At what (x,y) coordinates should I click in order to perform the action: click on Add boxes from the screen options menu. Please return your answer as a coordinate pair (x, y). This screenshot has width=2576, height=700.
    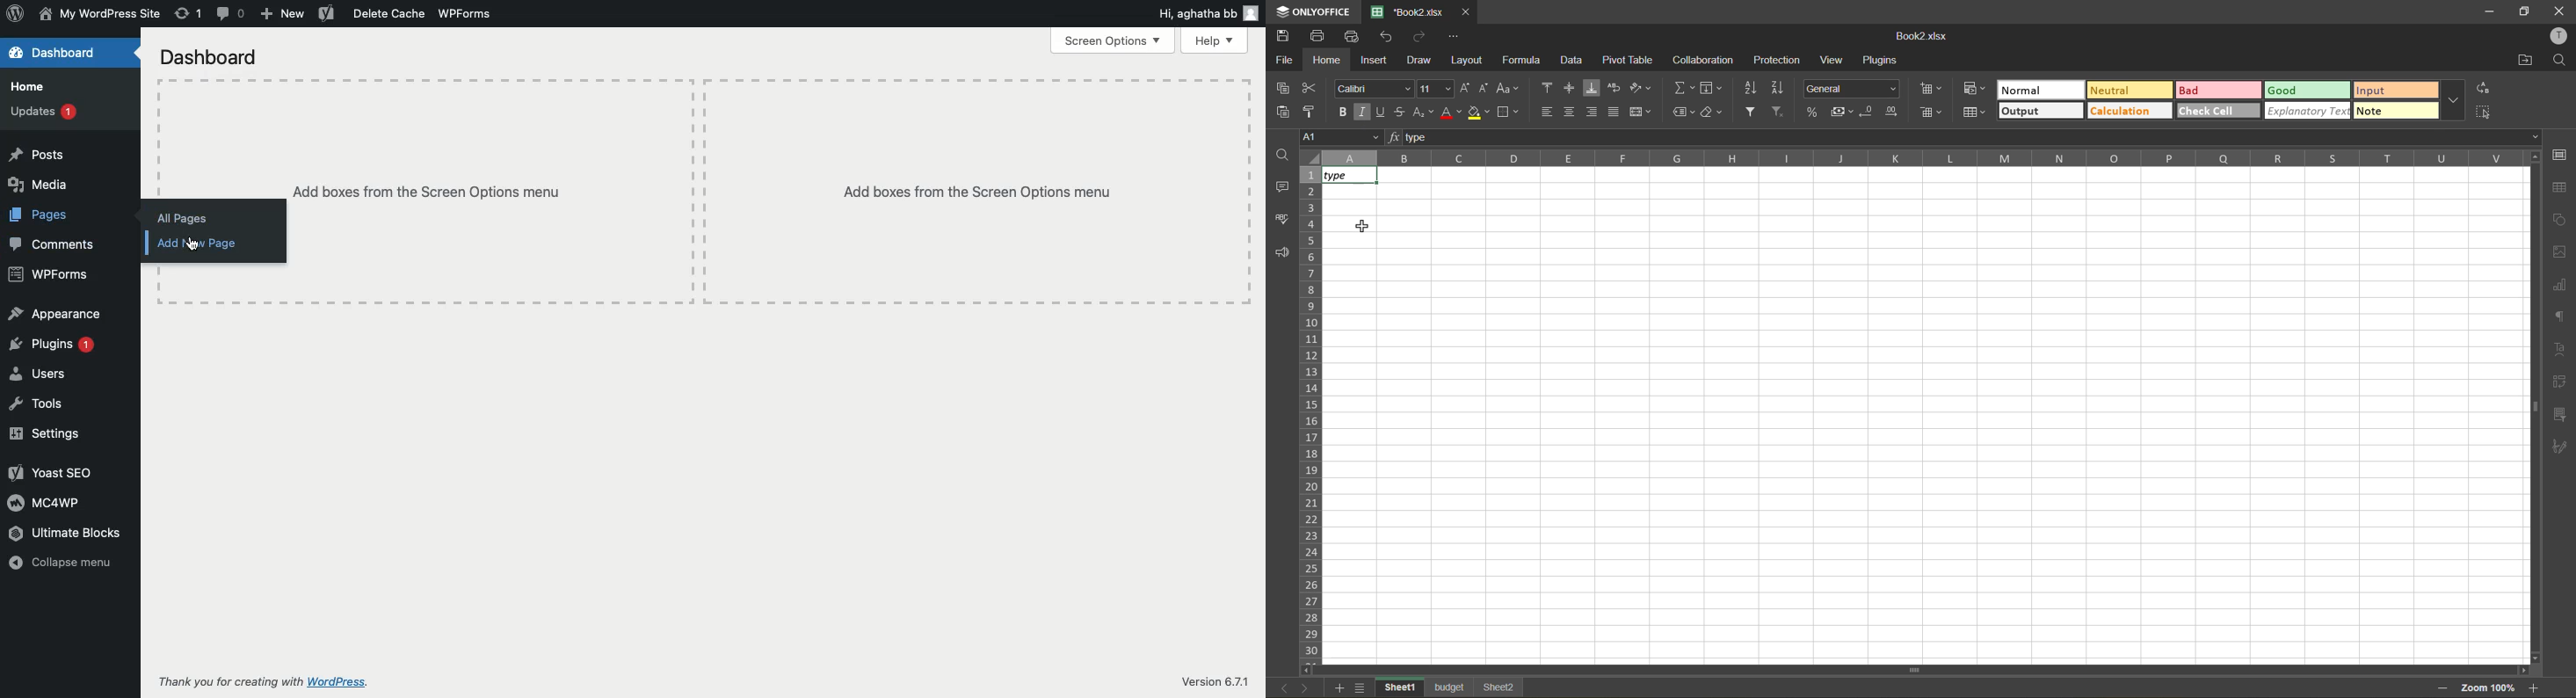
    Looking at the image, I should click on (772, 193).